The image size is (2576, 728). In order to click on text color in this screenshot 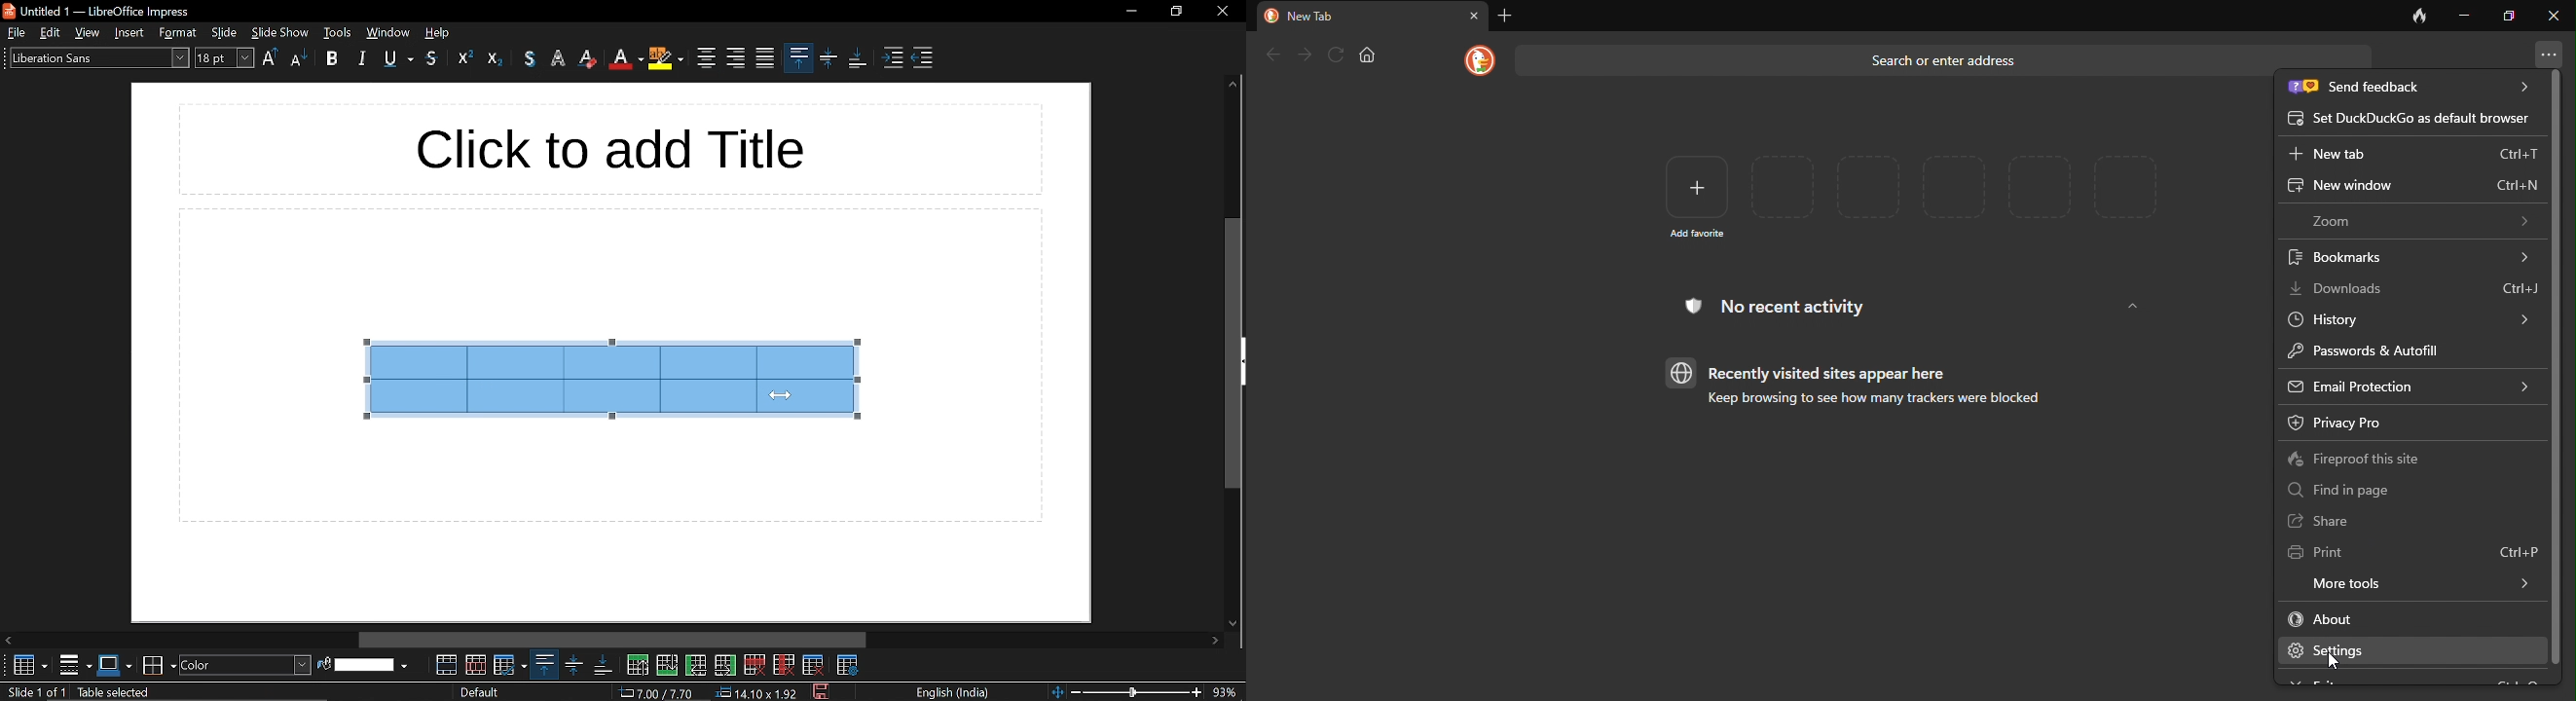, I will do `click(529, 58)`.